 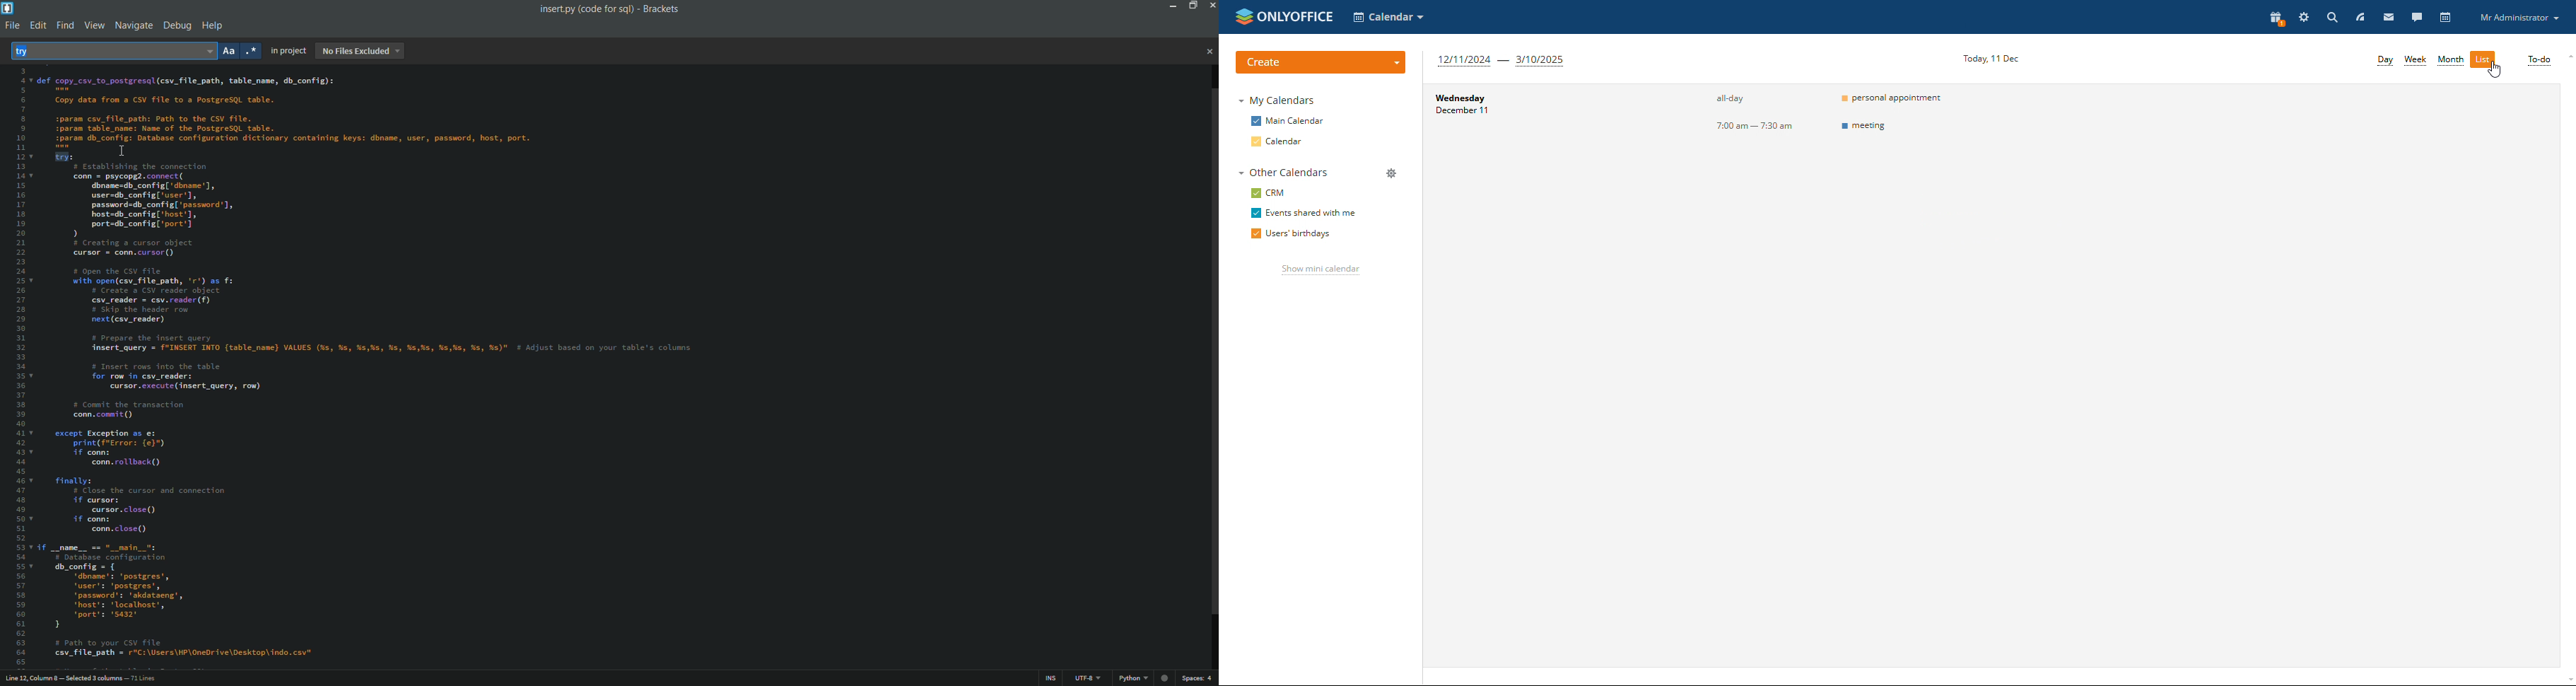 What do you see at coordinates (1089, 680) in the screenshot?
I see `file encoding` at bounding box center [1089, 680].